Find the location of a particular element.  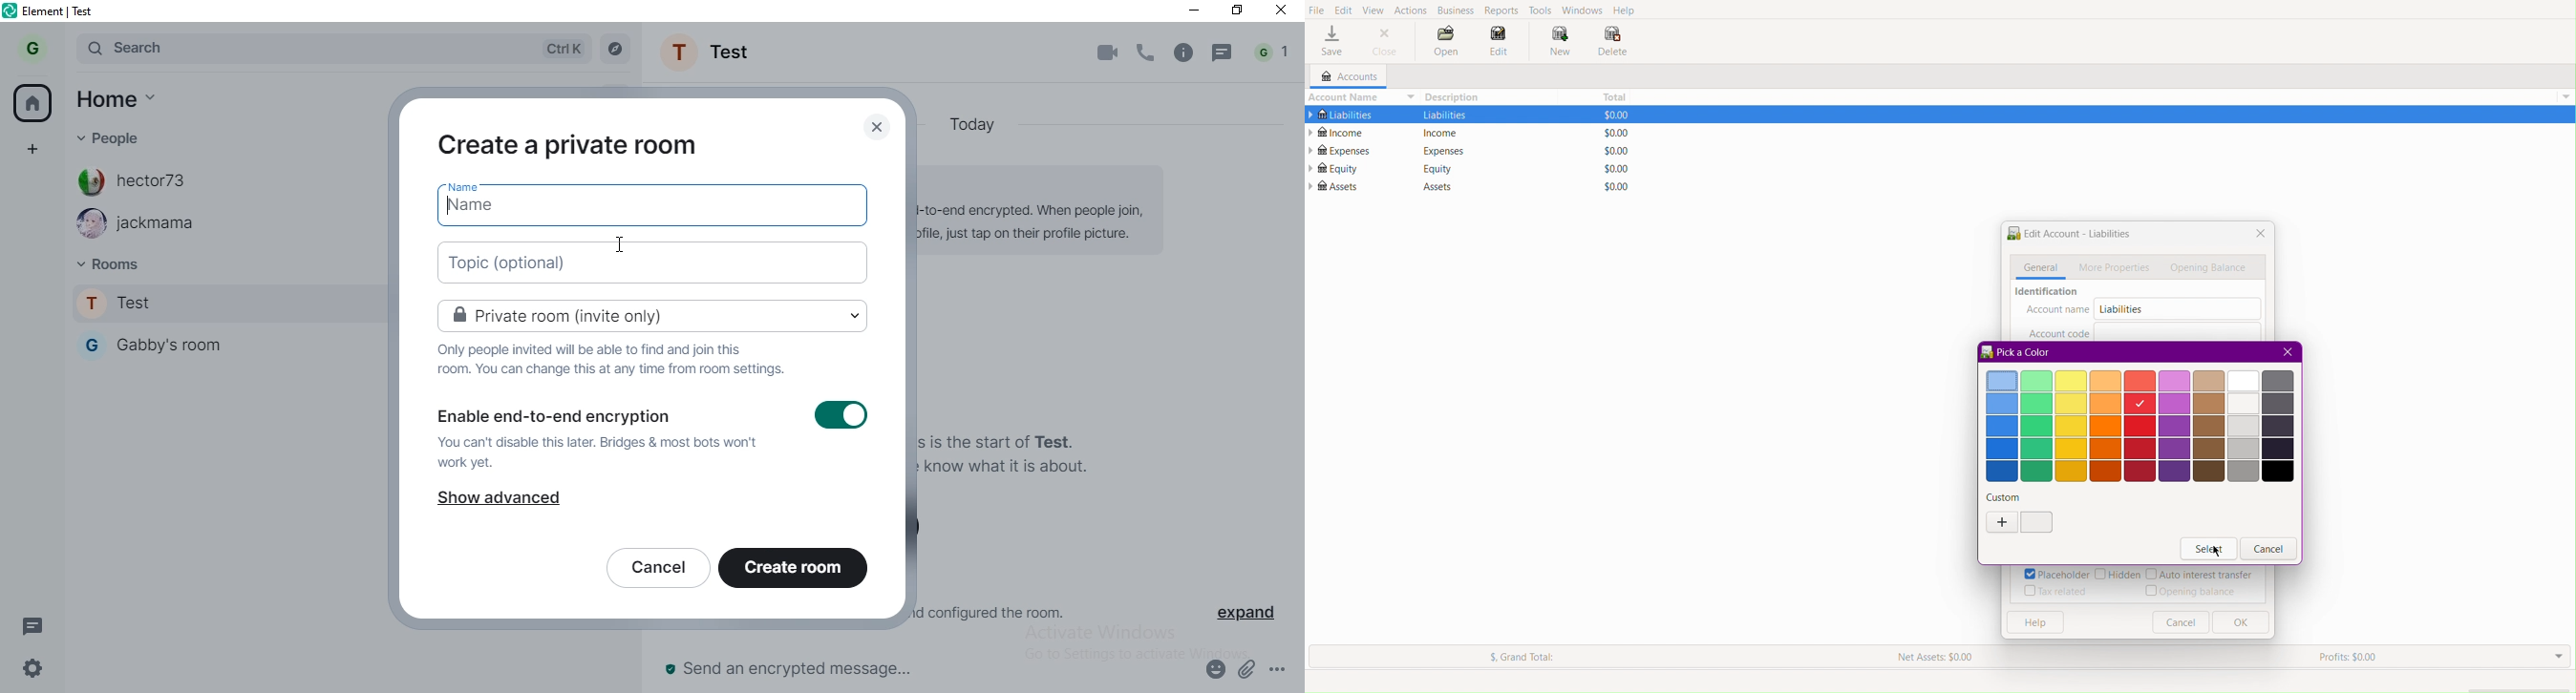

Expenses is located at coordinates (1341, 150).